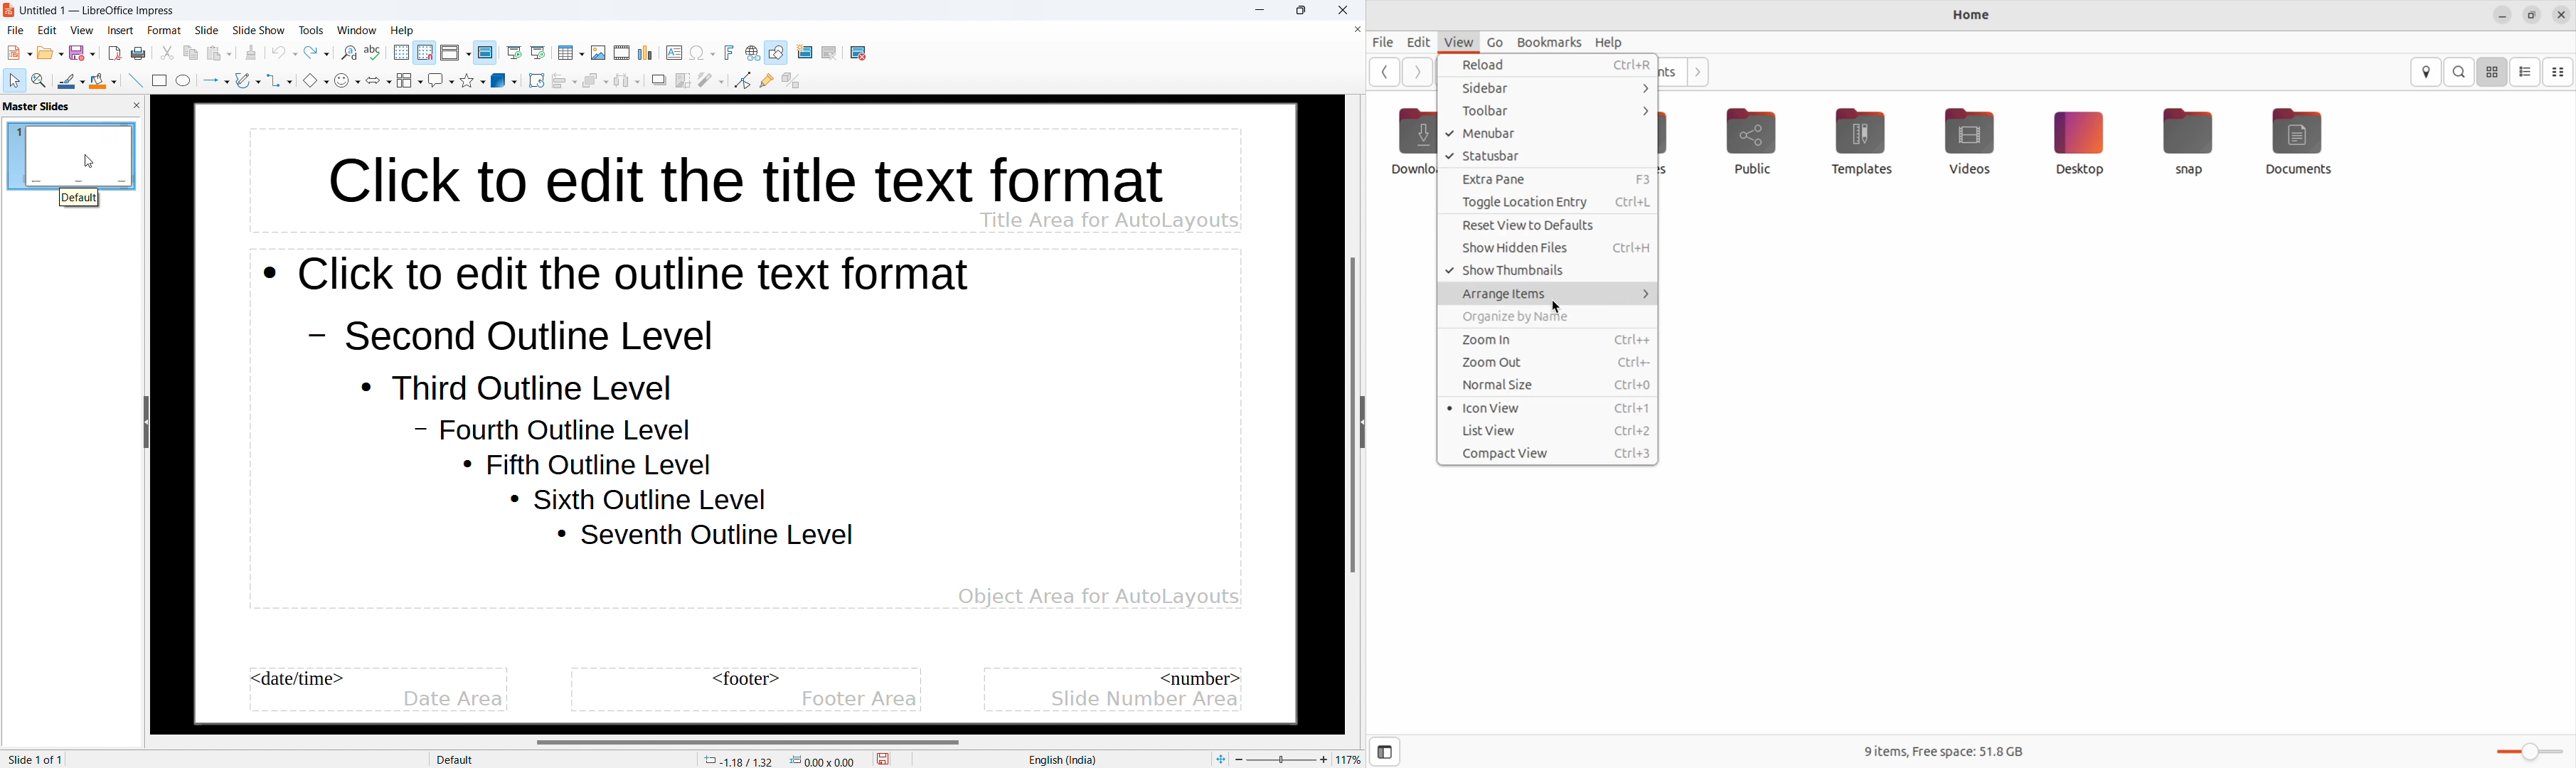  I want to click on flowchart, so click(410, 80).